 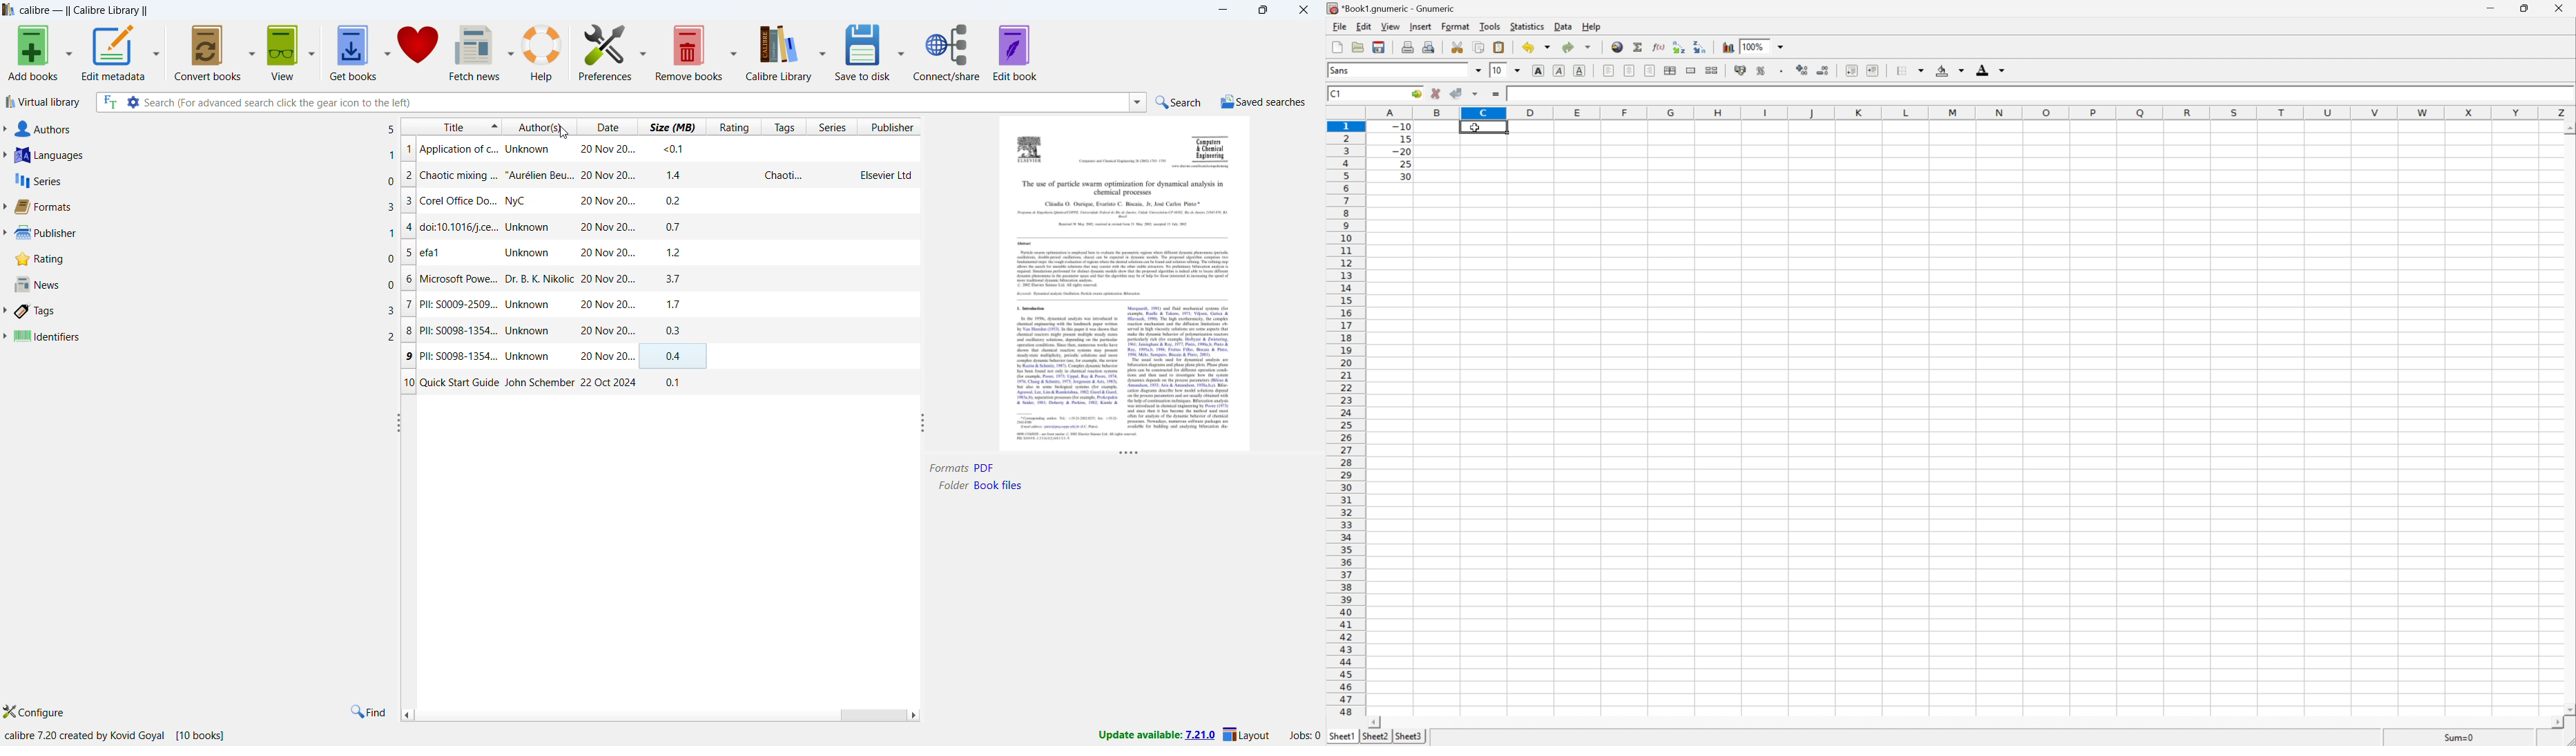 What do you see at coordinates (871, 714) in the screenshot?
I see `scrollbar` at bounding box center [871, 714].